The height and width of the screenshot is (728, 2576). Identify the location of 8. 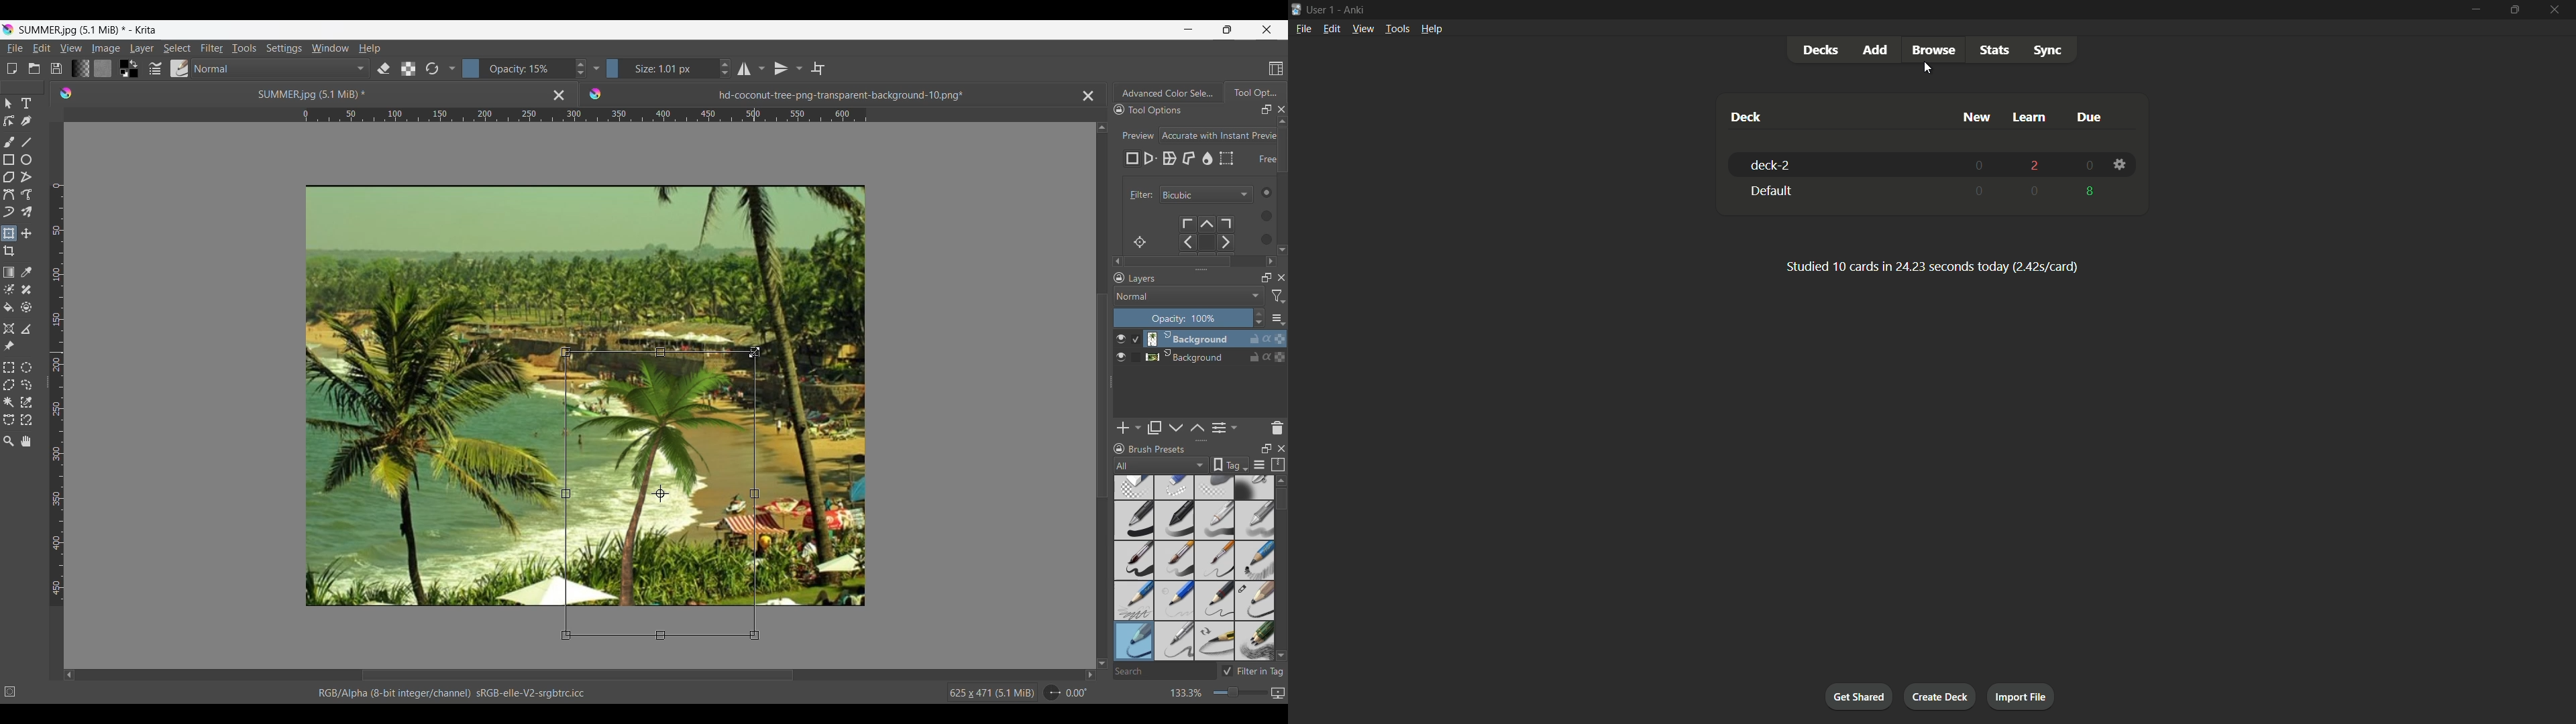
(2091, 190).